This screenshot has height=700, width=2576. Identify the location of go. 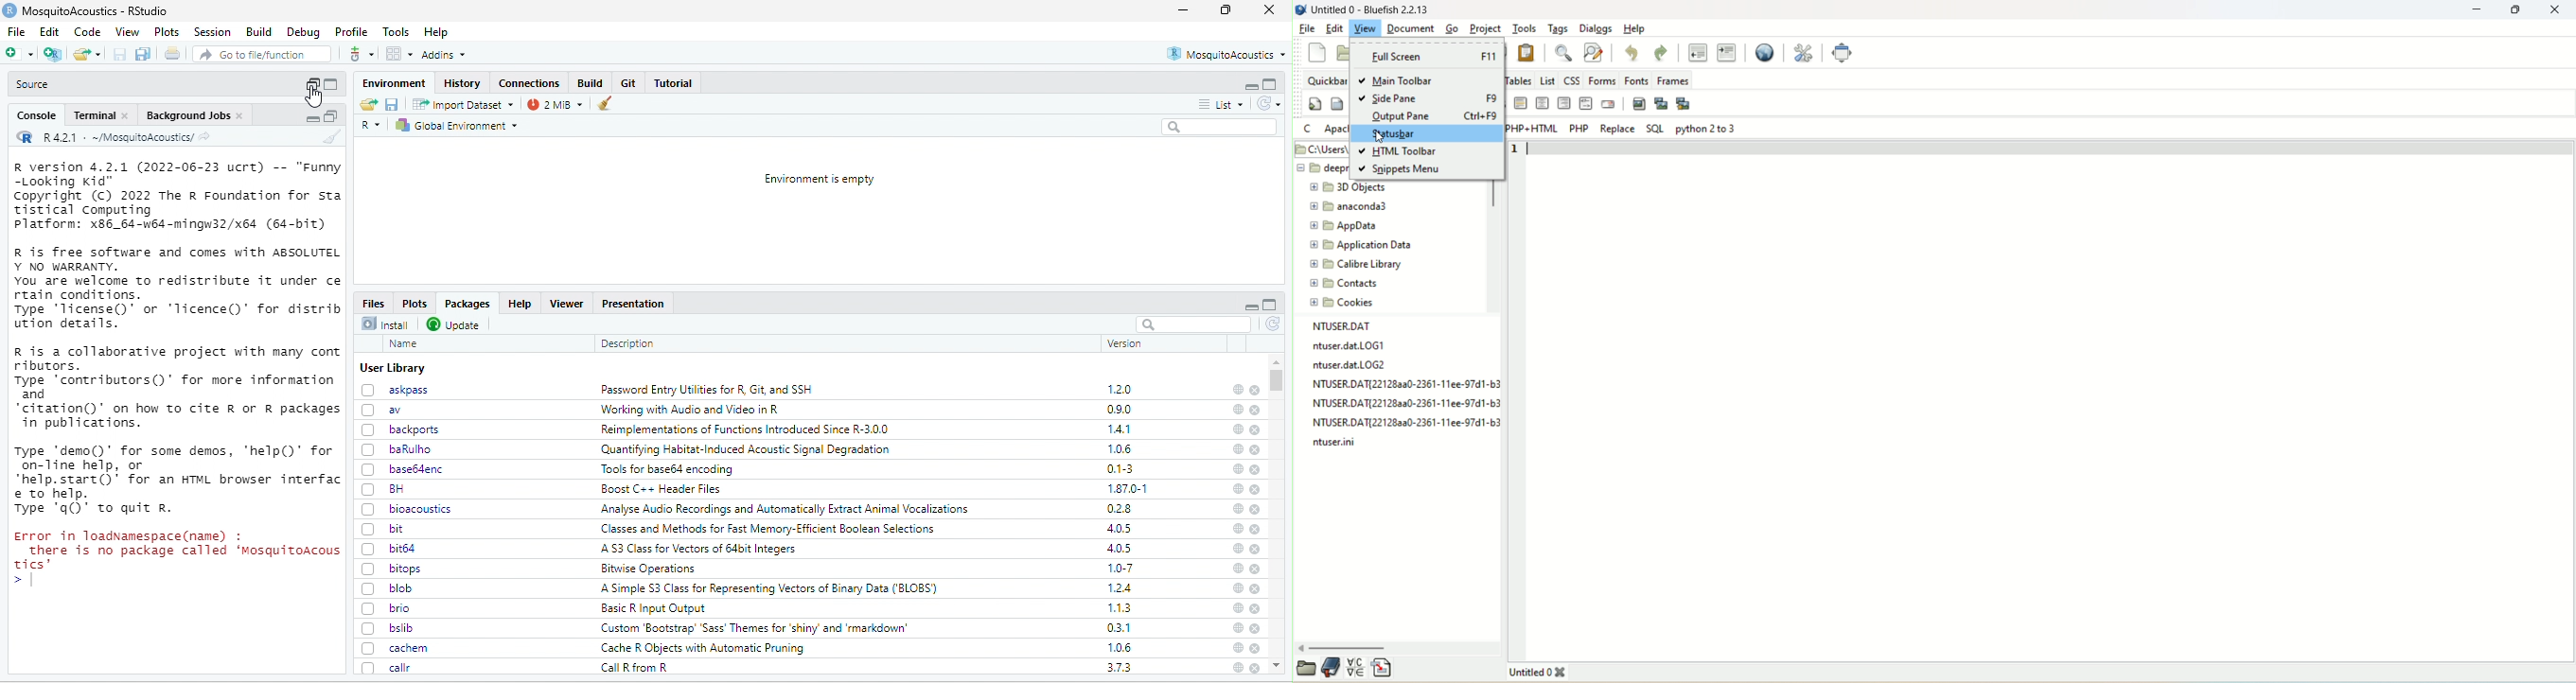
(1451, 28).